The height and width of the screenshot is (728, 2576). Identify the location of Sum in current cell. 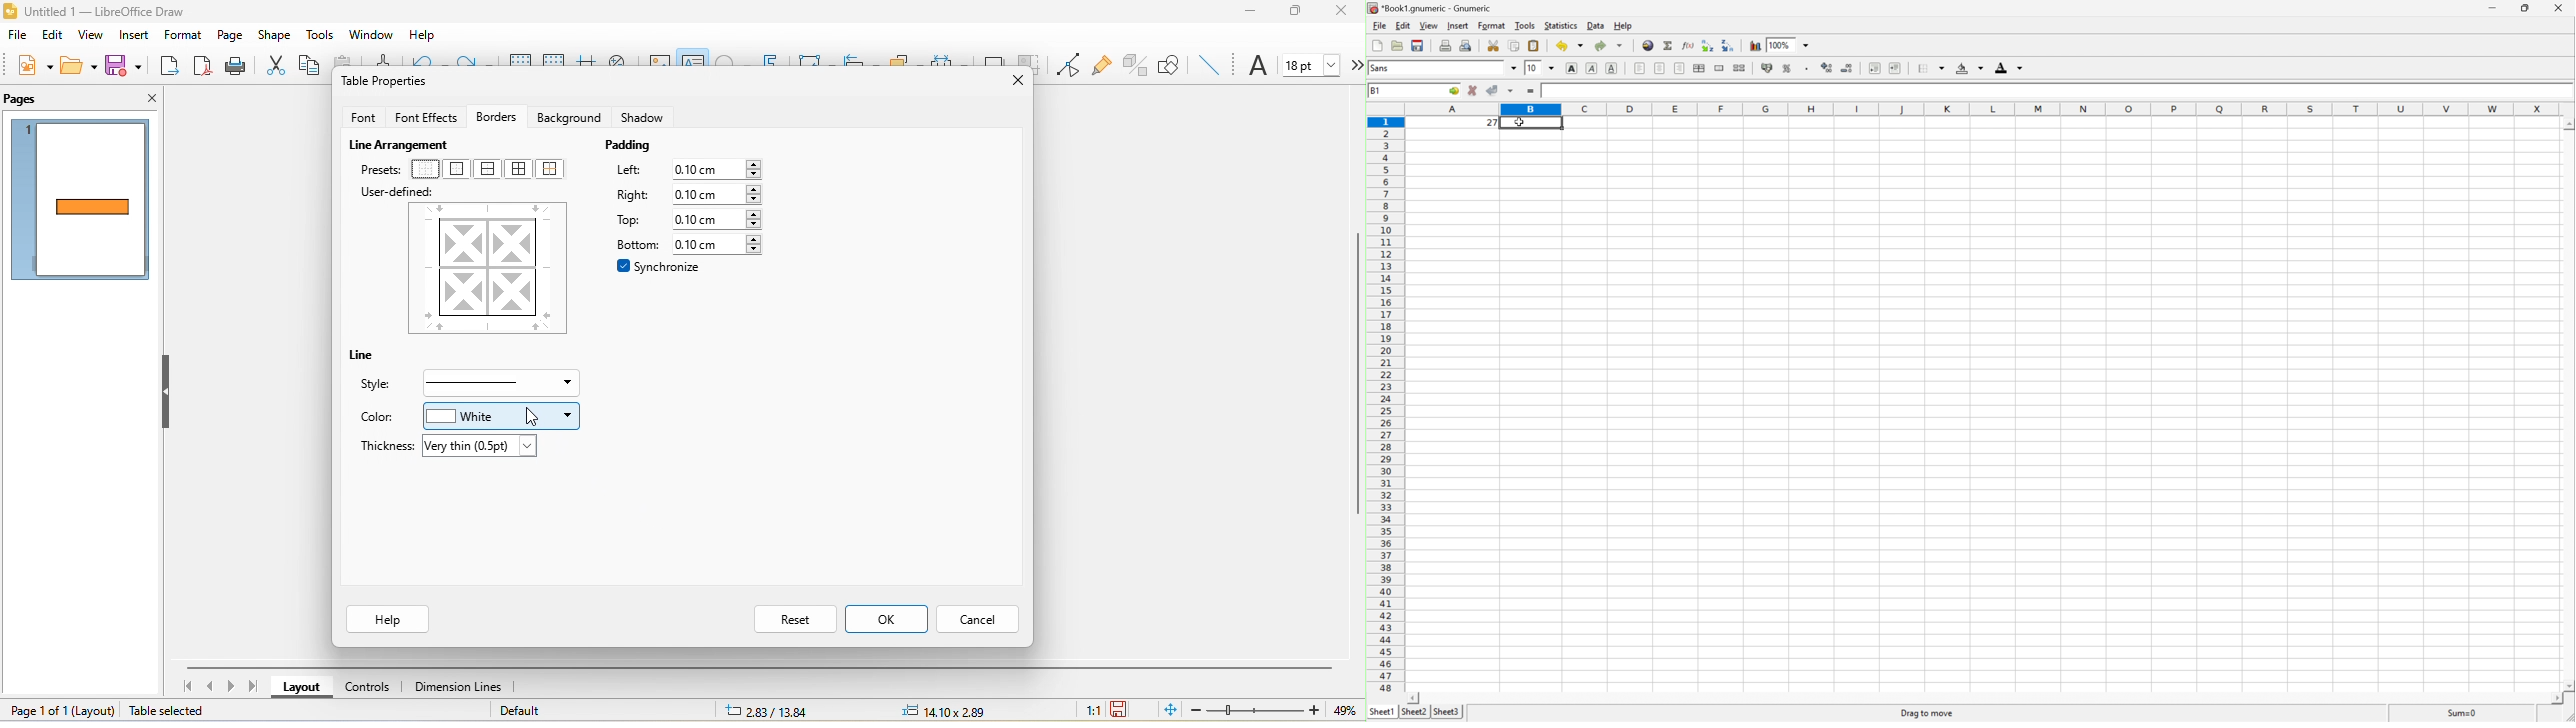
(1670, 46).